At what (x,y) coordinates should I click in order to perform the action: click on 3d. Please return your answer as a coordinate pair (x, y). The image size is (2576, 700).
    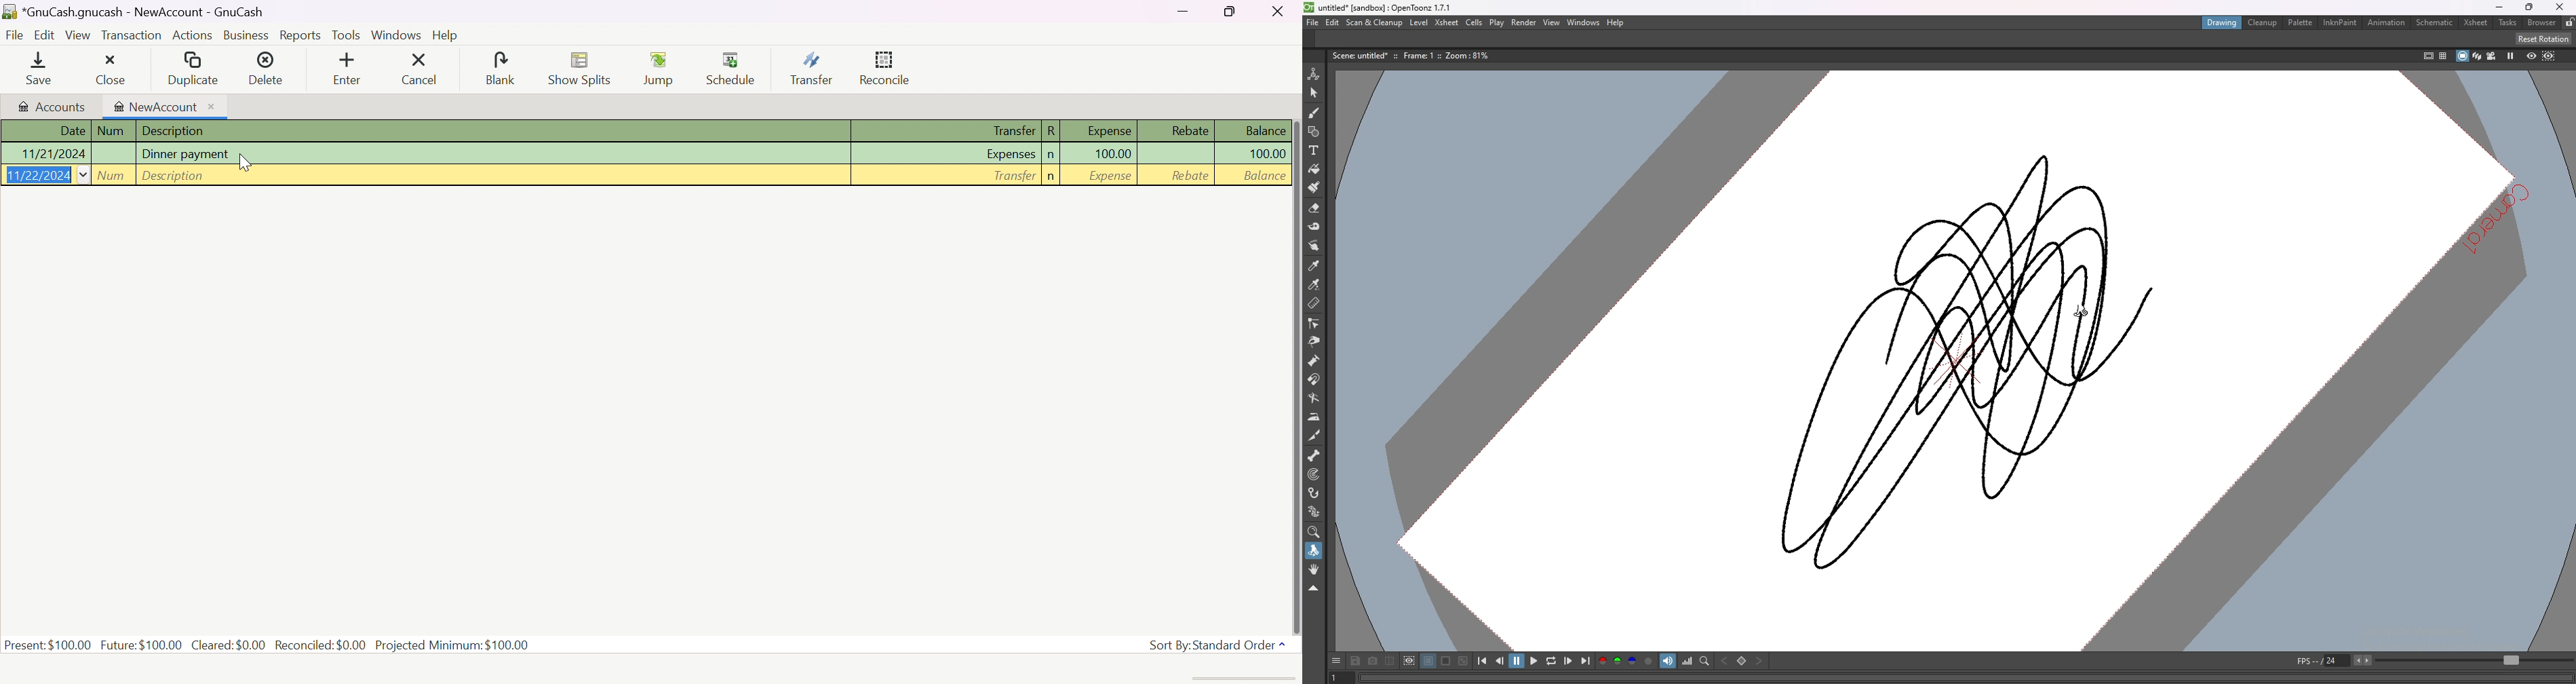
    Looking at the image, I should click on (2478, 56).